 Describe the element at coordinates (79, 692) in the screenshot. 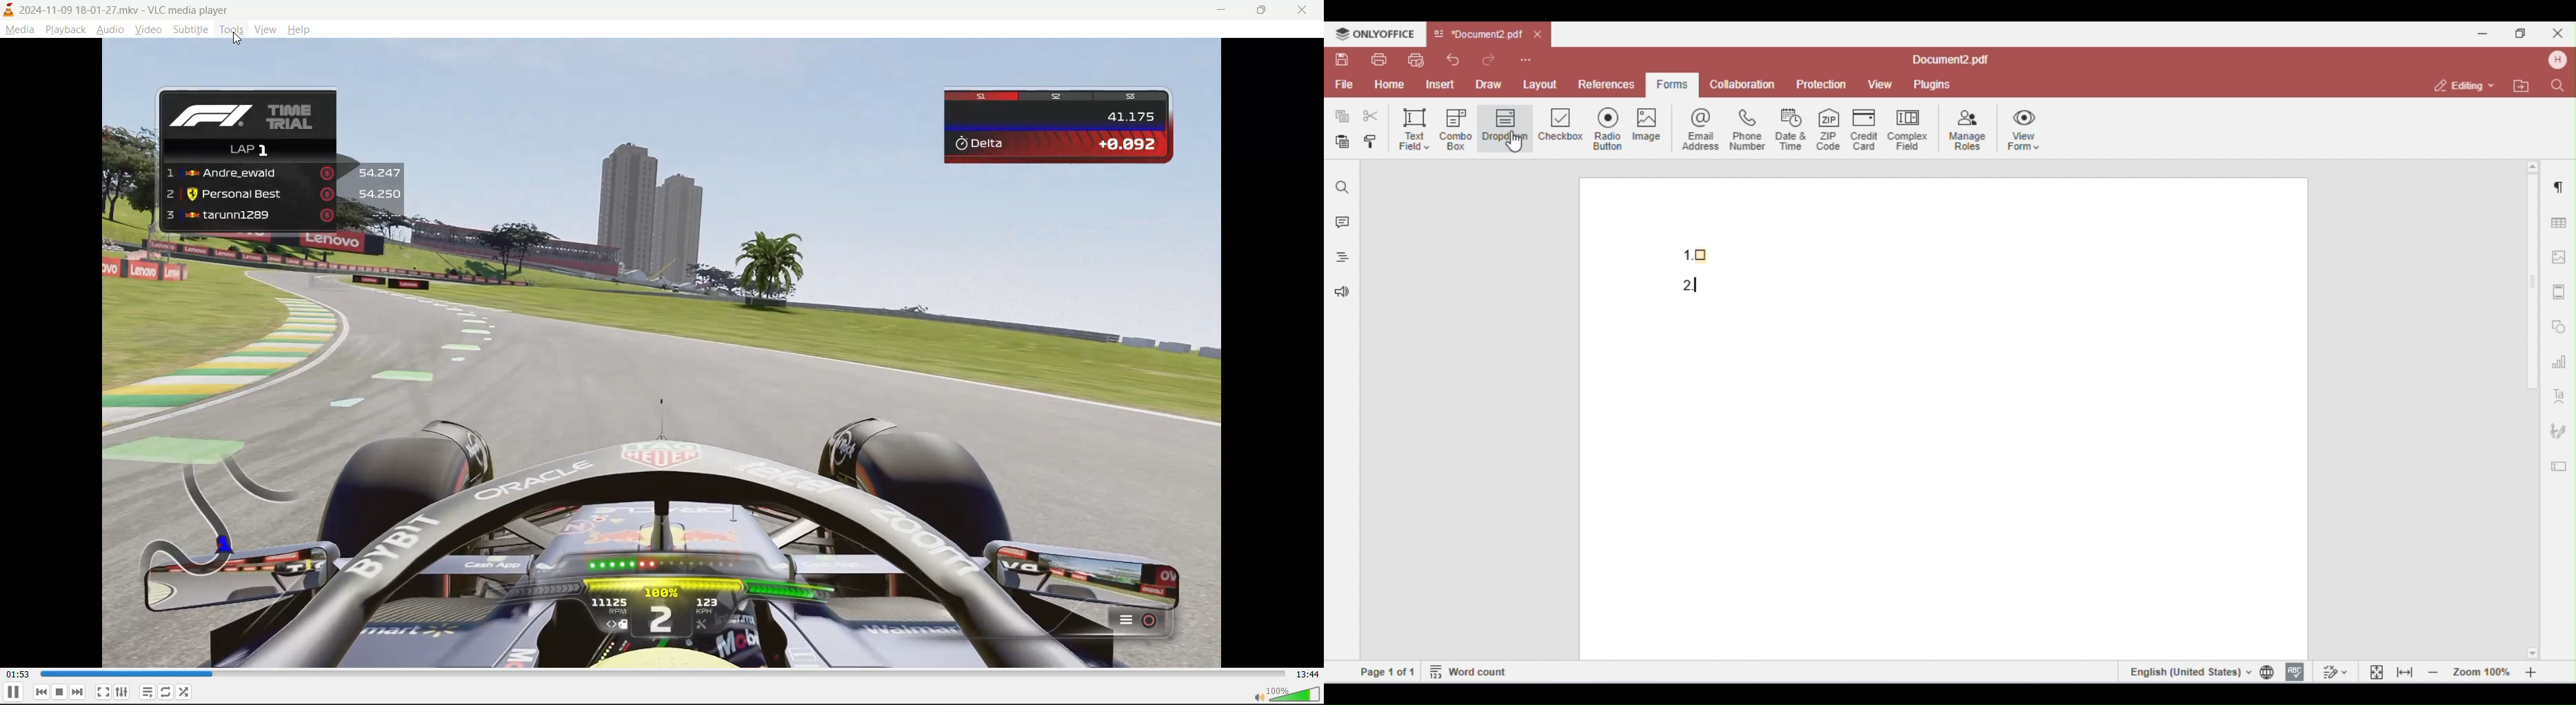

I see `next` at that location.